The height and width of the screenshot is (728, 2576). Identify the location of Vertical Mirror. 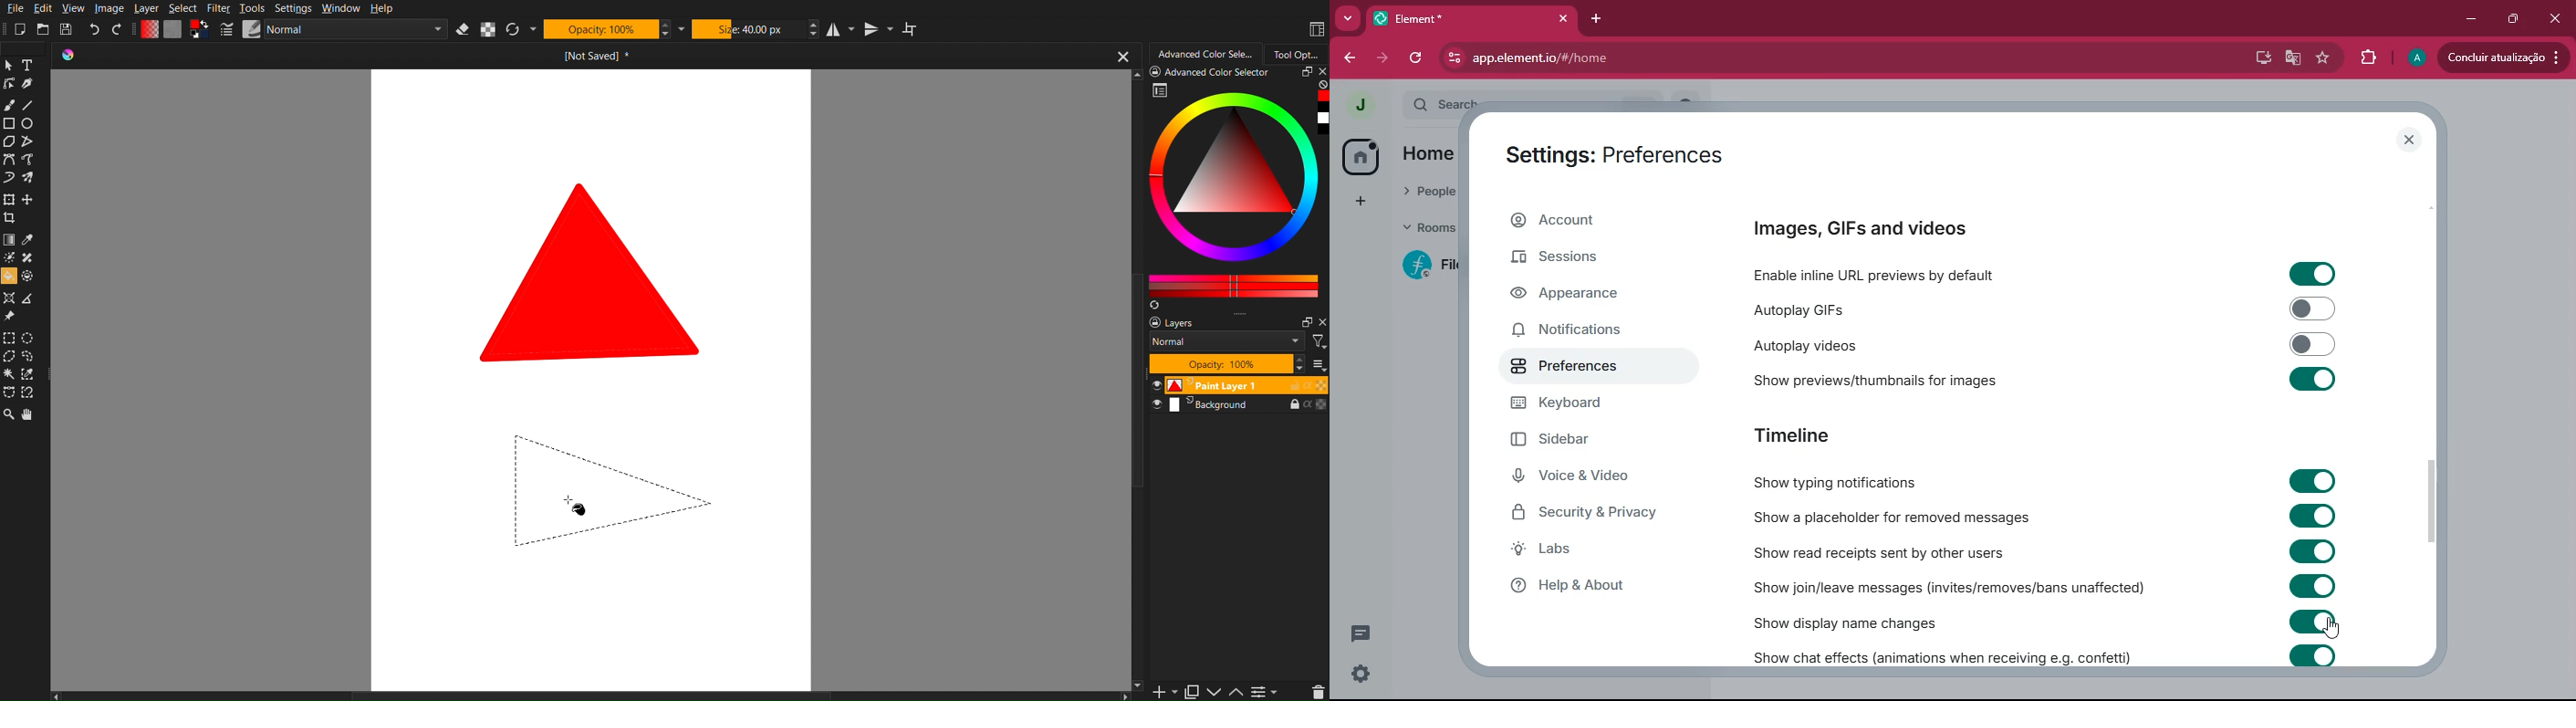
(879, 30).